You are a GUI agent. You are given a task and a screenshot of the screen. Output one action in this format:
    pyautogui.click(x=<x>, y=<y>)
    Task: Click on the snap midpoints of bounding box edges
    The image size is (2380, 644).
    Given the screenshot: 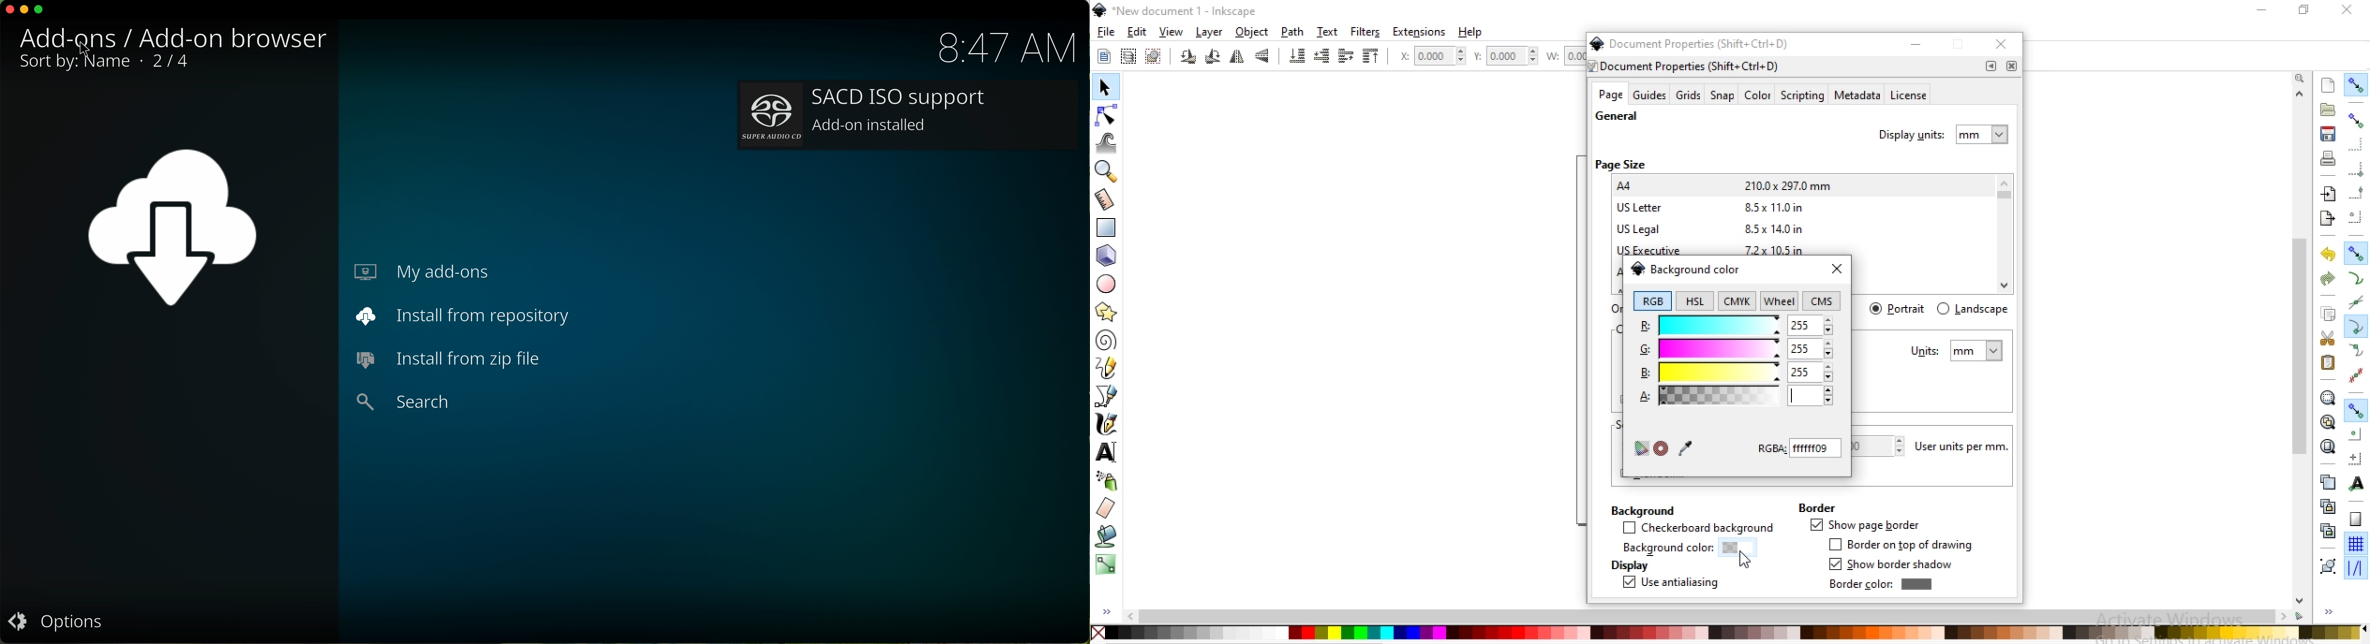 What is the action you would take?
    pyautogui.click(x=2357, y=193)
    